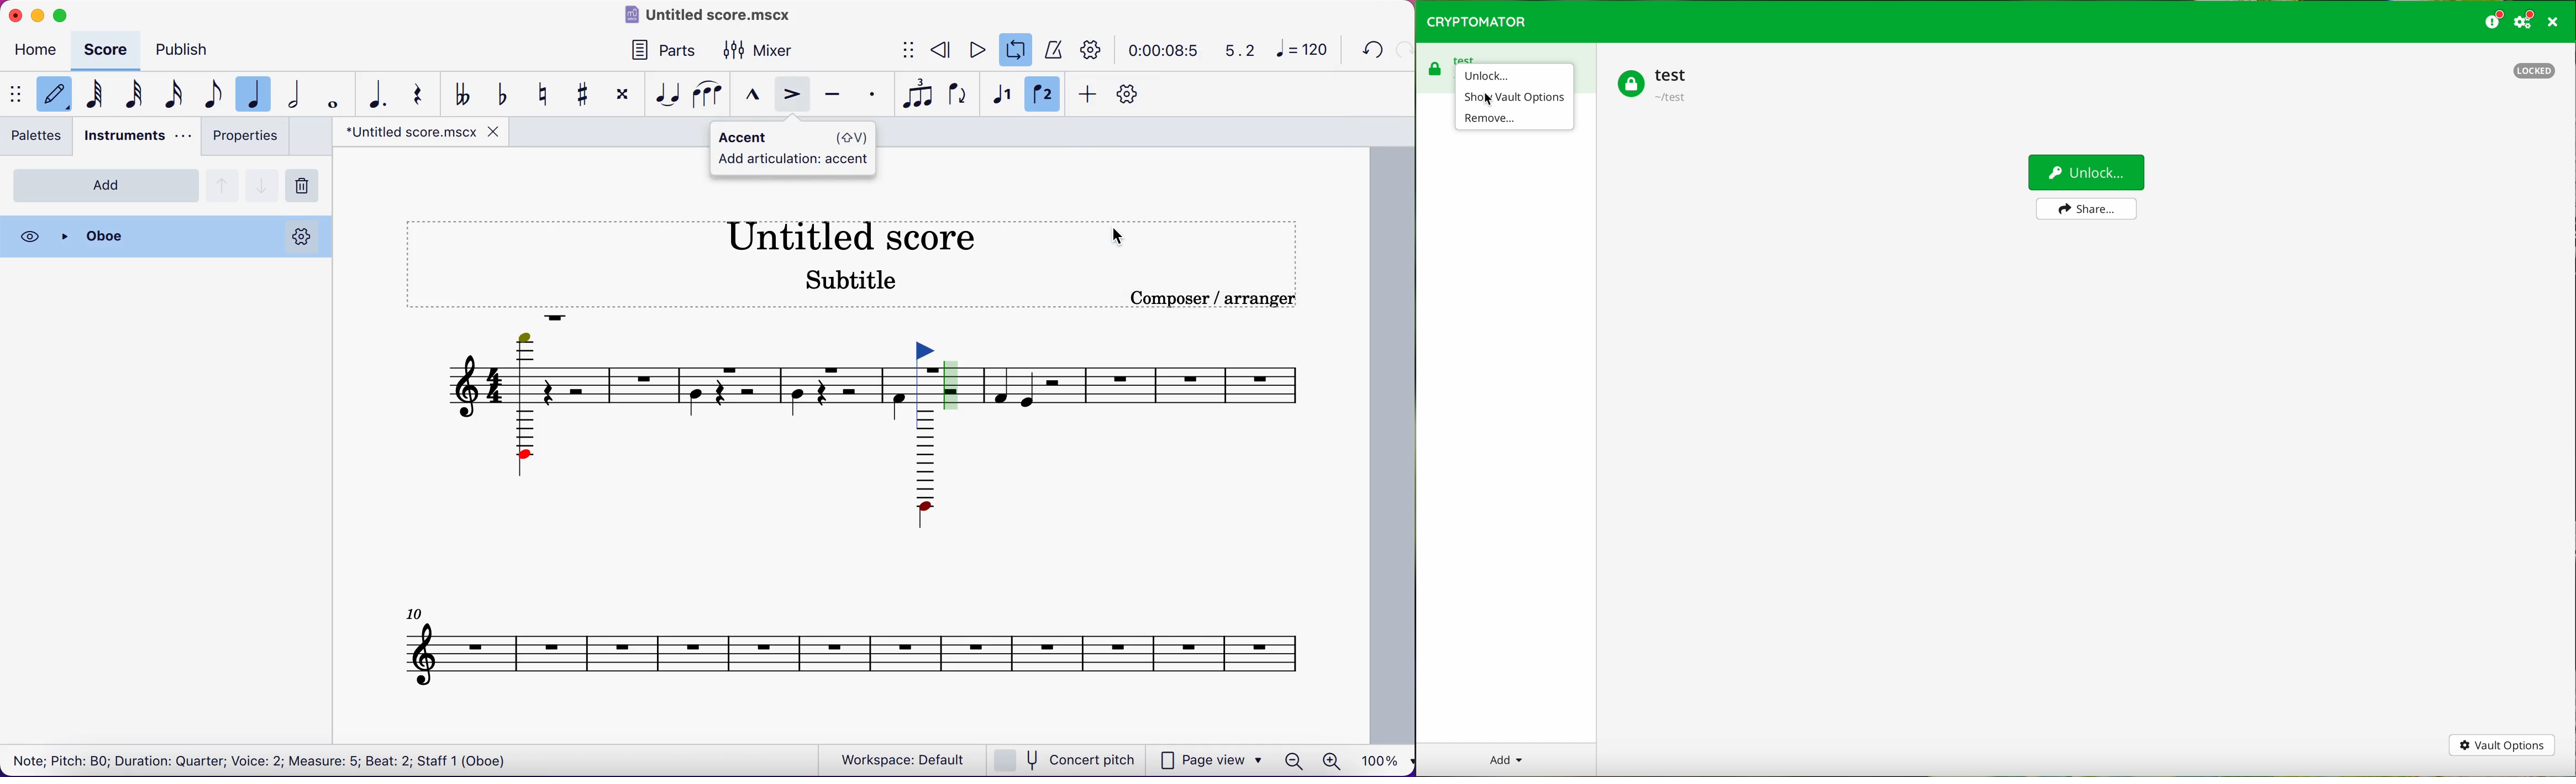 Image resolution: width=2576 pixels, height=784 pixels. What do you see at coordinates (911, 51) in the screenshot?
I see `expand/hide` at bounding box center [911, 51].